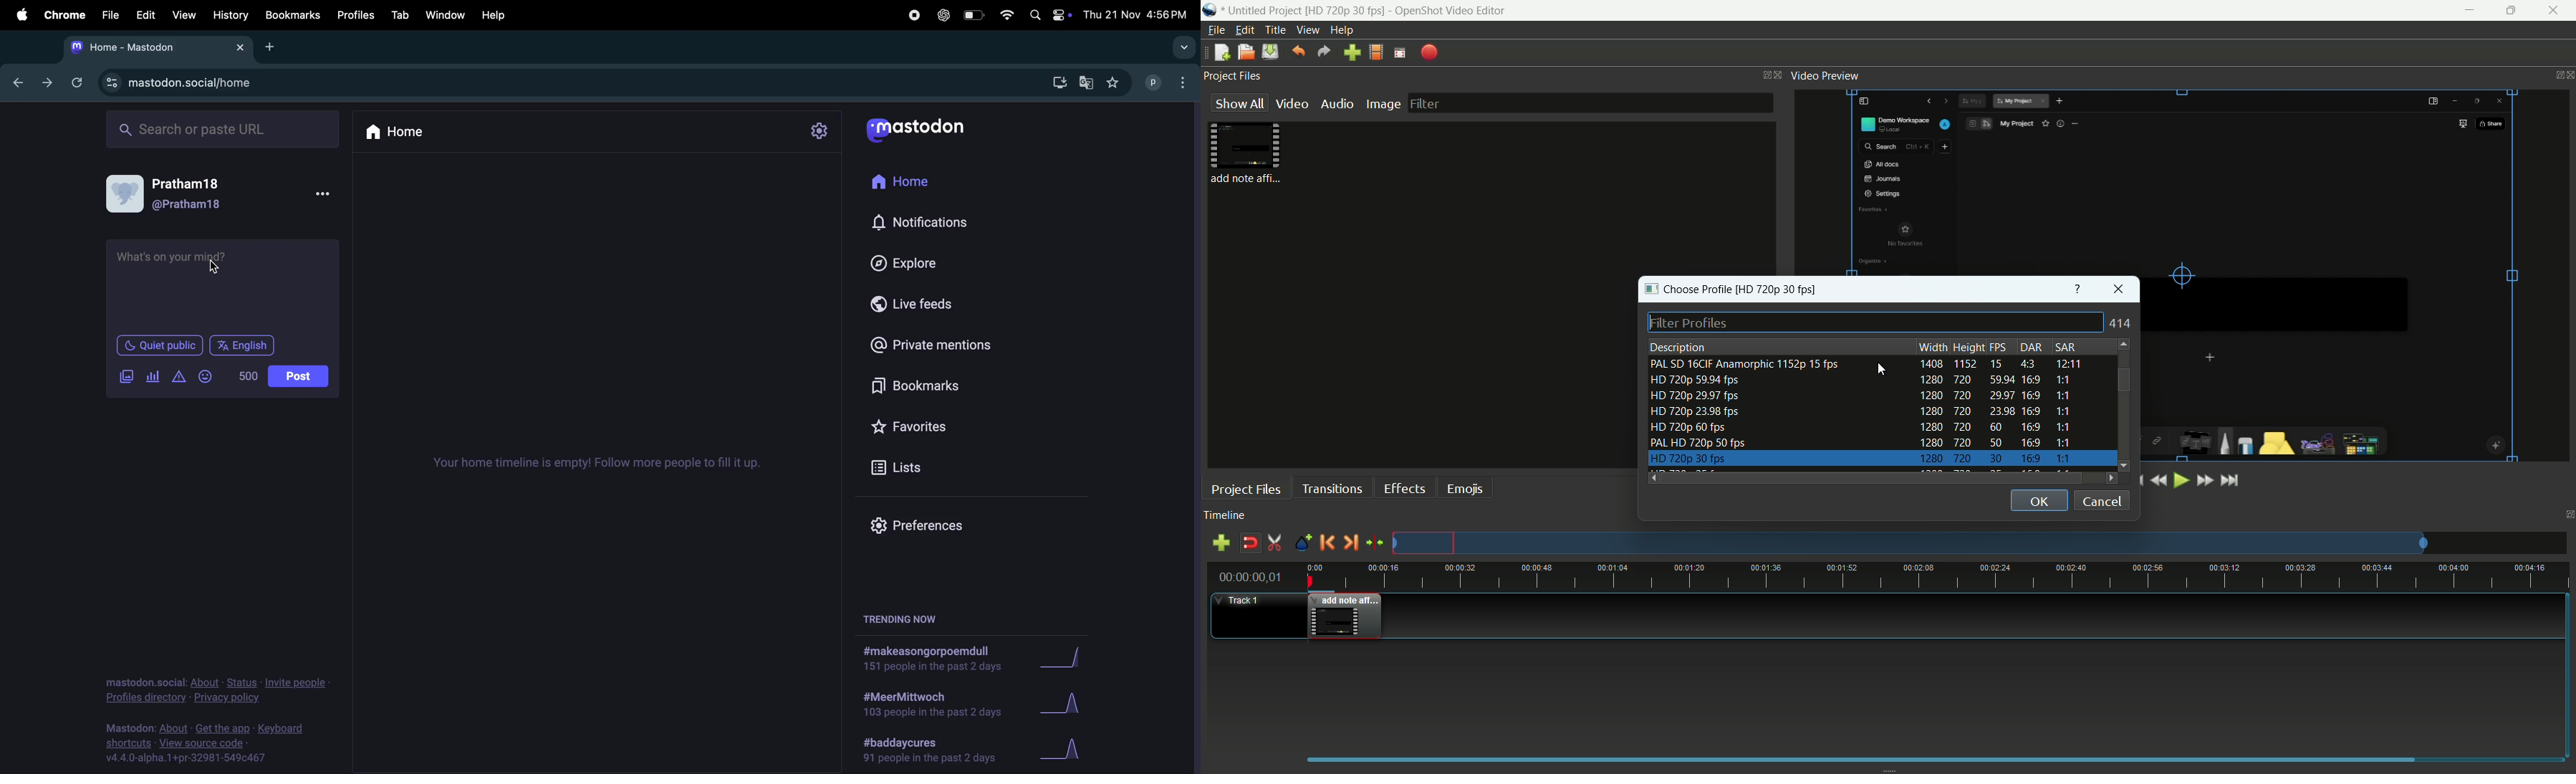 Image resolution: width=2576 pixels, height=784 pixels. Describe the element at coordinates (1325, 52) in the screenshot. I see `redo` at that location.